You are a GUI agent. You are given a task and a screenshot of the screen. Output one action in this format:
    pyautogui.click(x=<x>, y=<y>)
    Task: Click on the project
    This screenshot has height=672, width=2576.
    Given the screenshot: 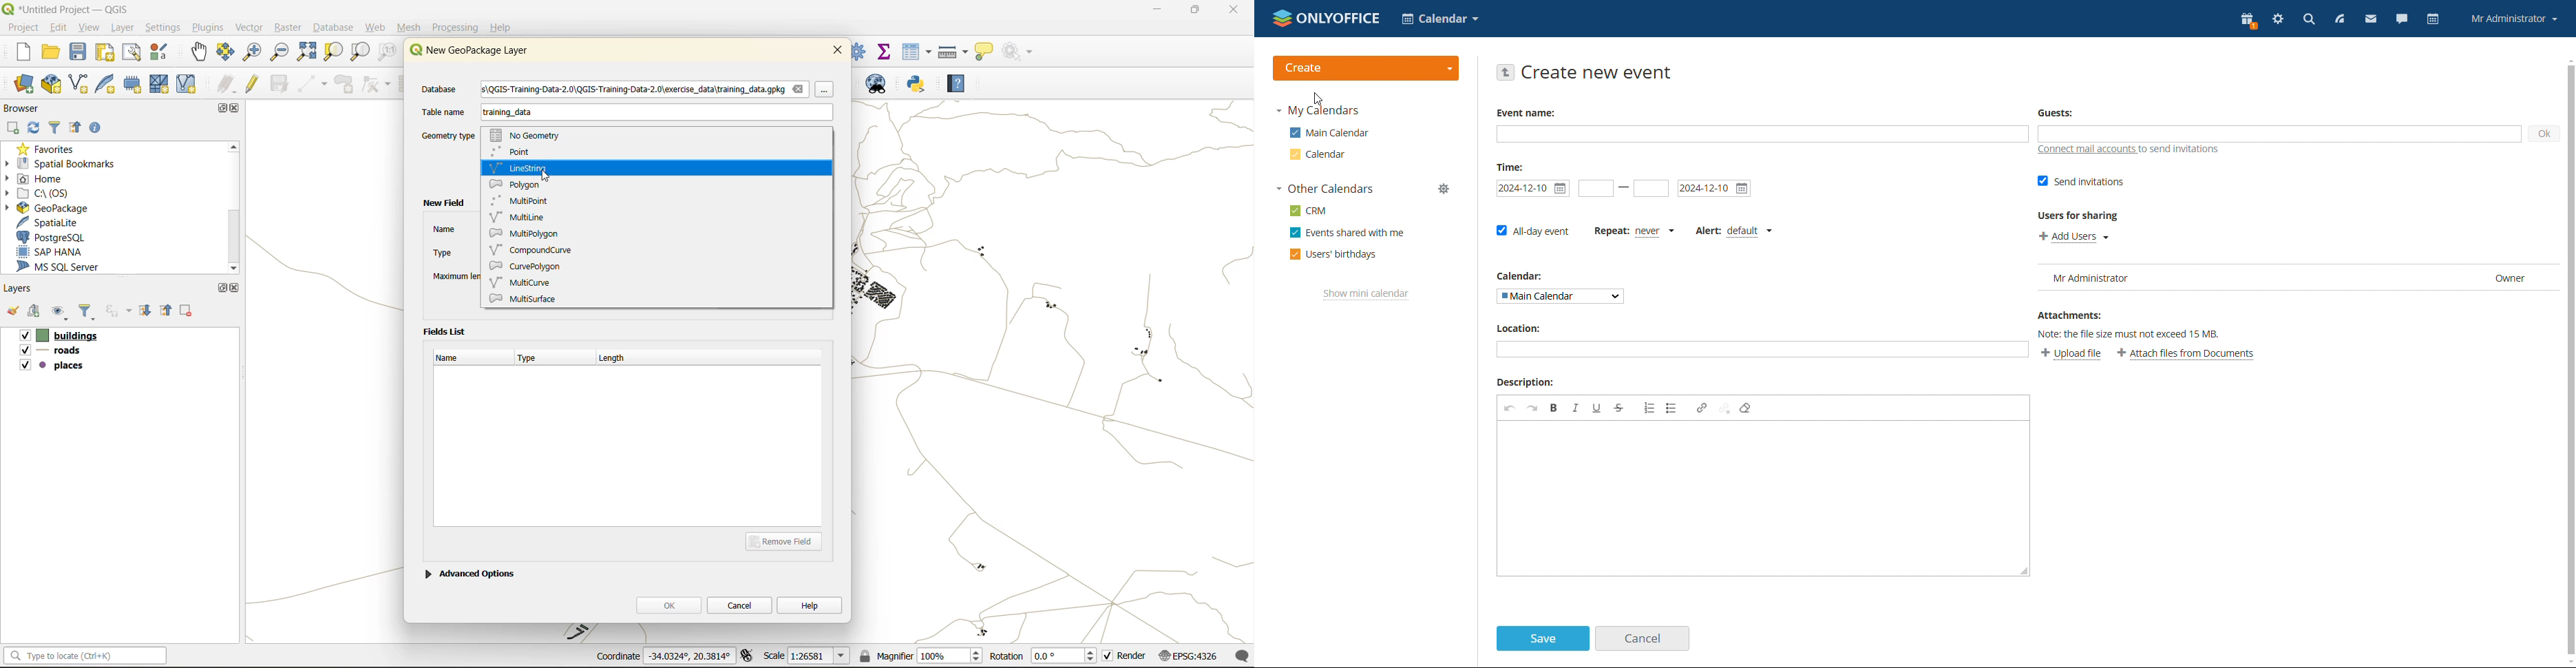 What is the action you would take?
    pyautogui.click(x=22, y=27)
    